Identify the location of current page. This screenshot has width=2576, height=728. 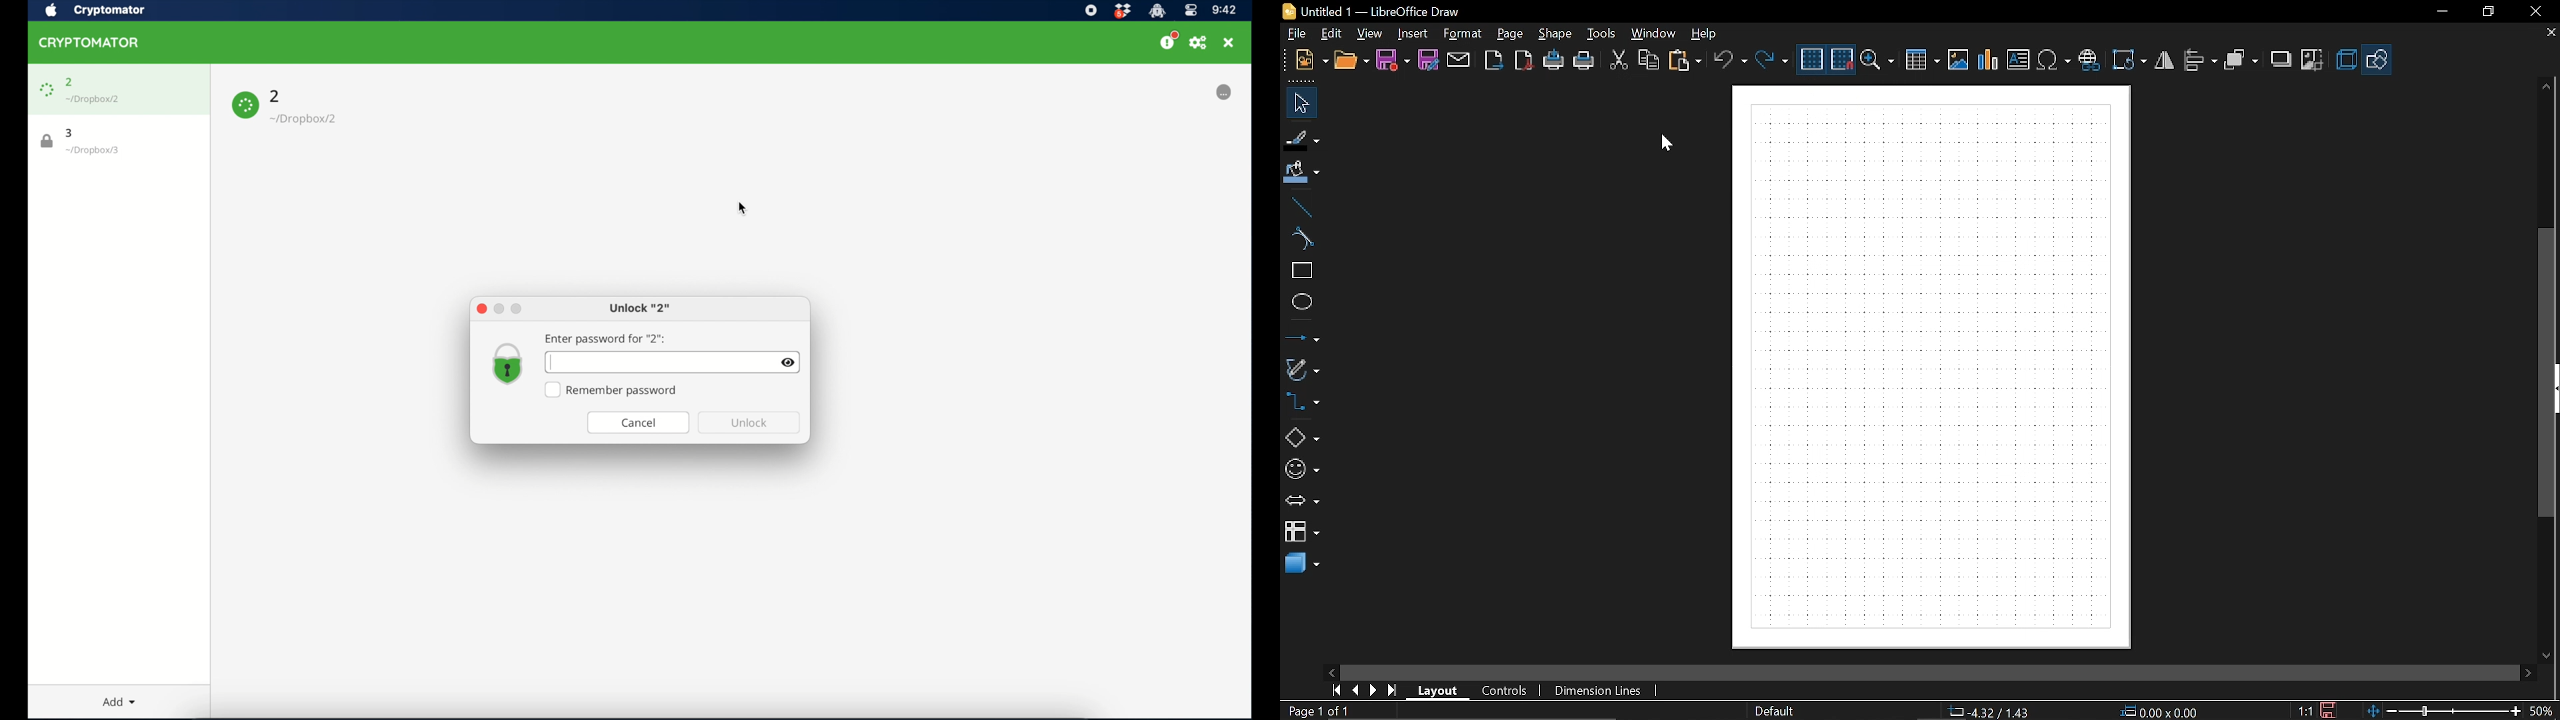
(1315, 711).